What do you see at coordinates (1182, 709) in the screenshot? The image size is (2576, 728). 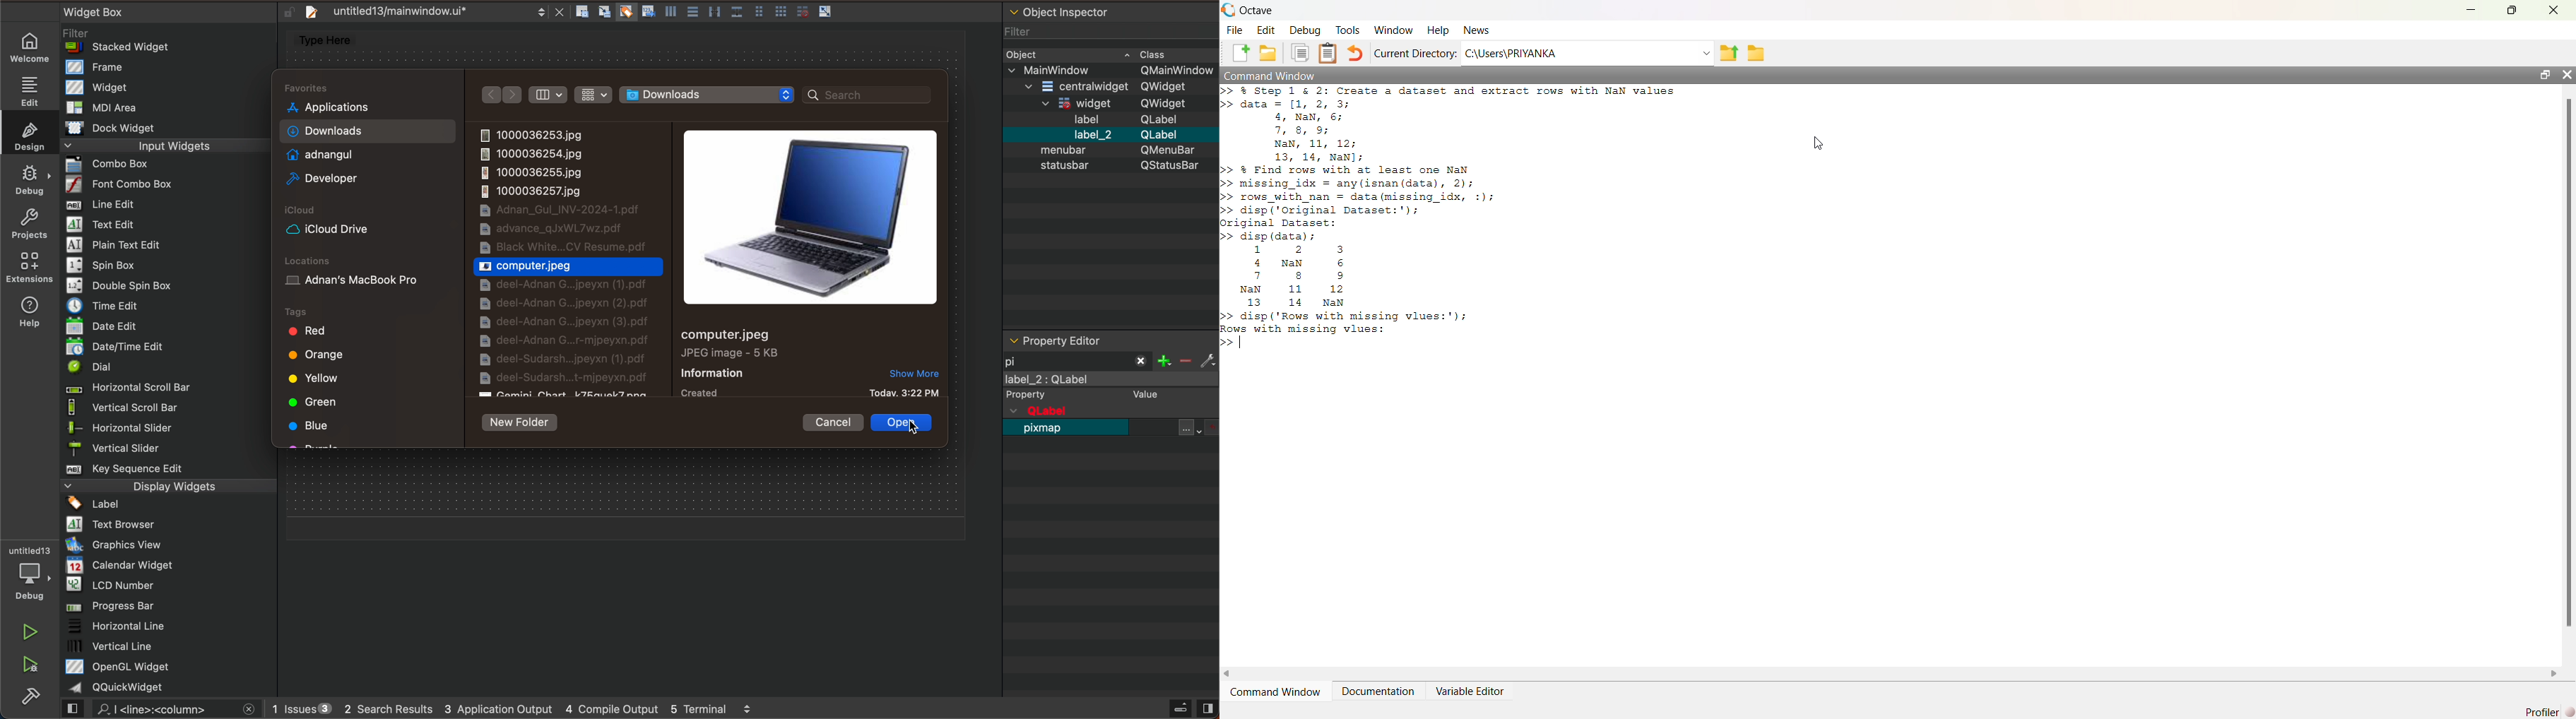 I see `` at bounding box center [1182, 709].